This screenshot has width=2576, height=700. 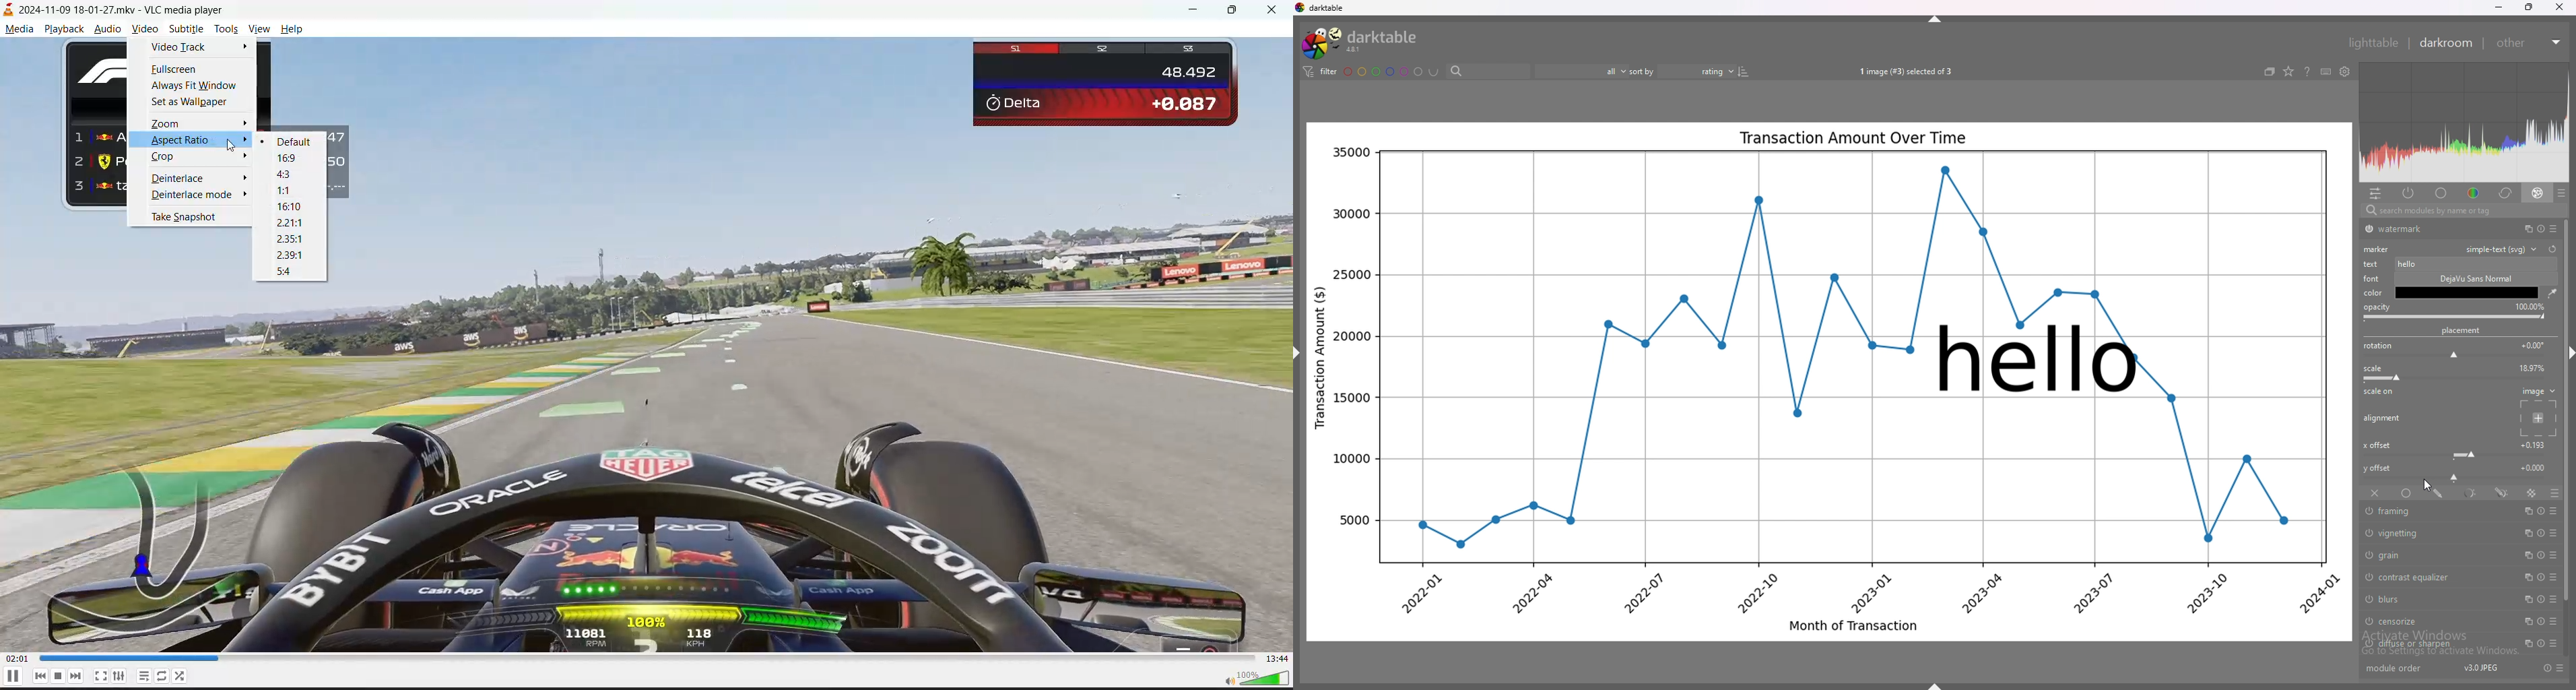 I want to click on 16:9, so click(x=289, y=158).